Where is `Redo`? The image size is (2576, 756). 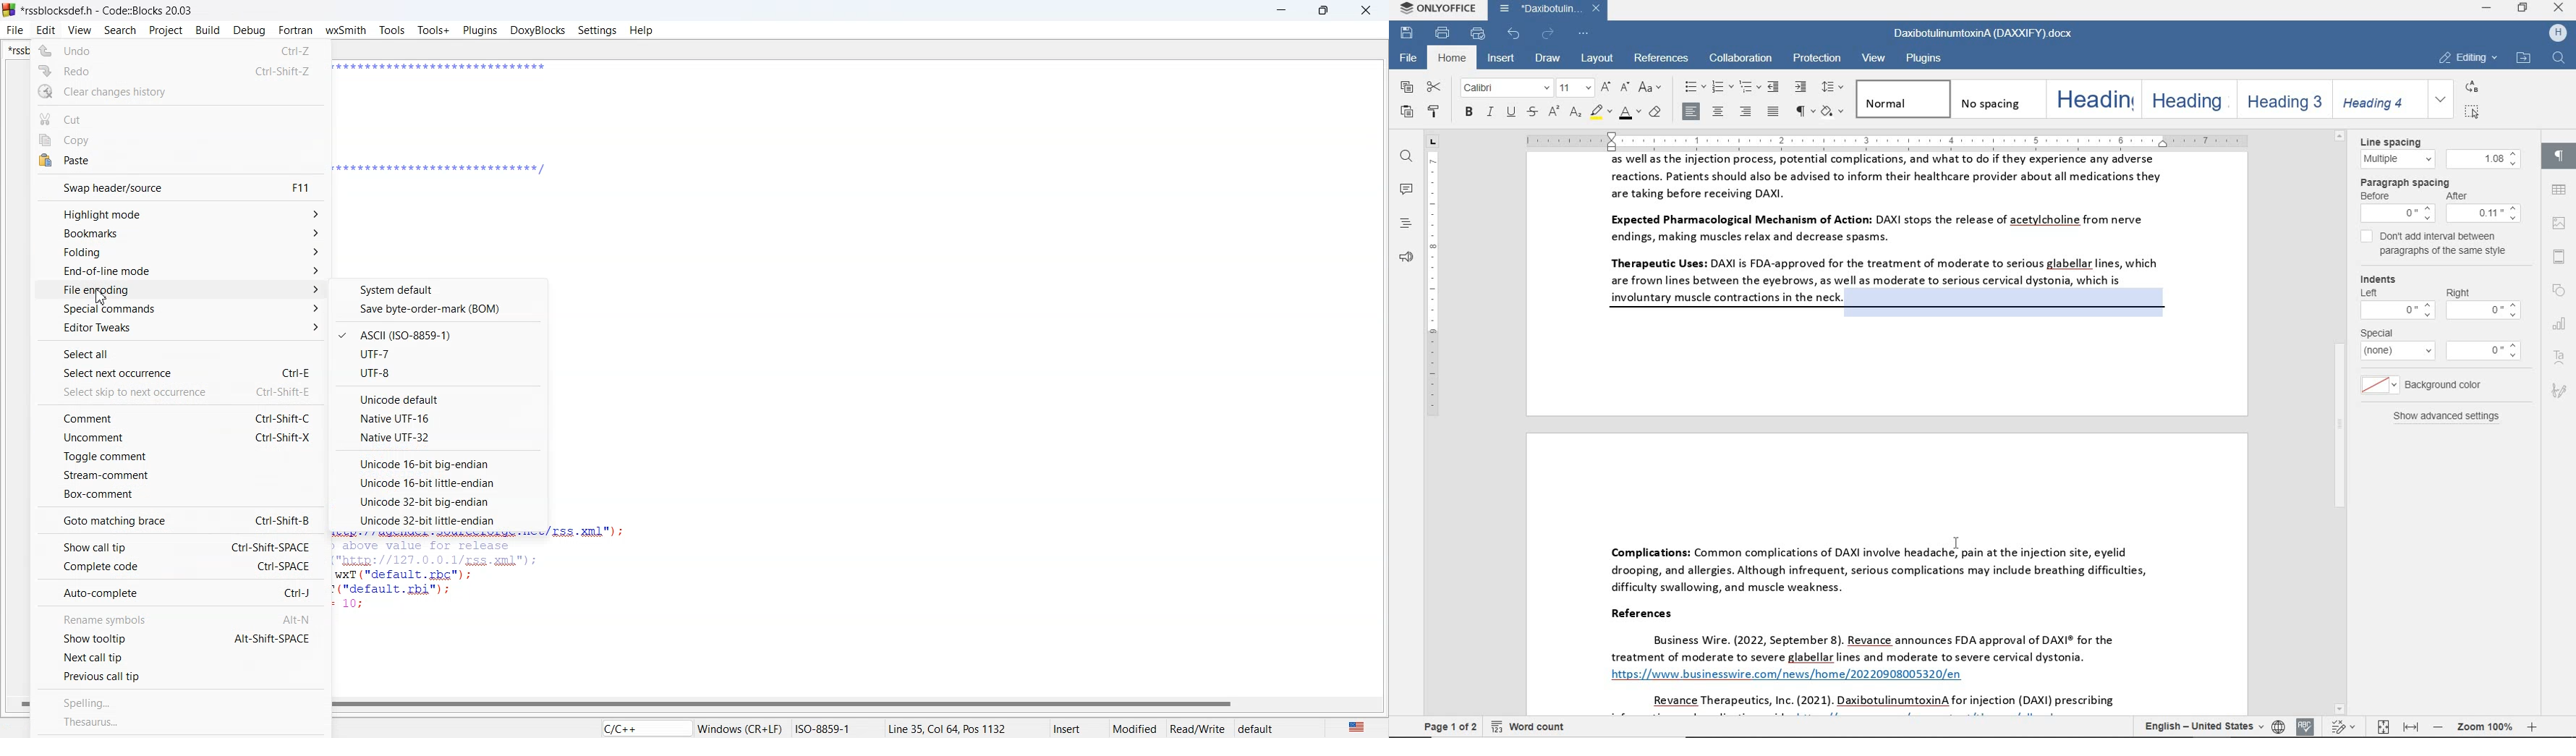
Redo is located at coordinates (181, 70).